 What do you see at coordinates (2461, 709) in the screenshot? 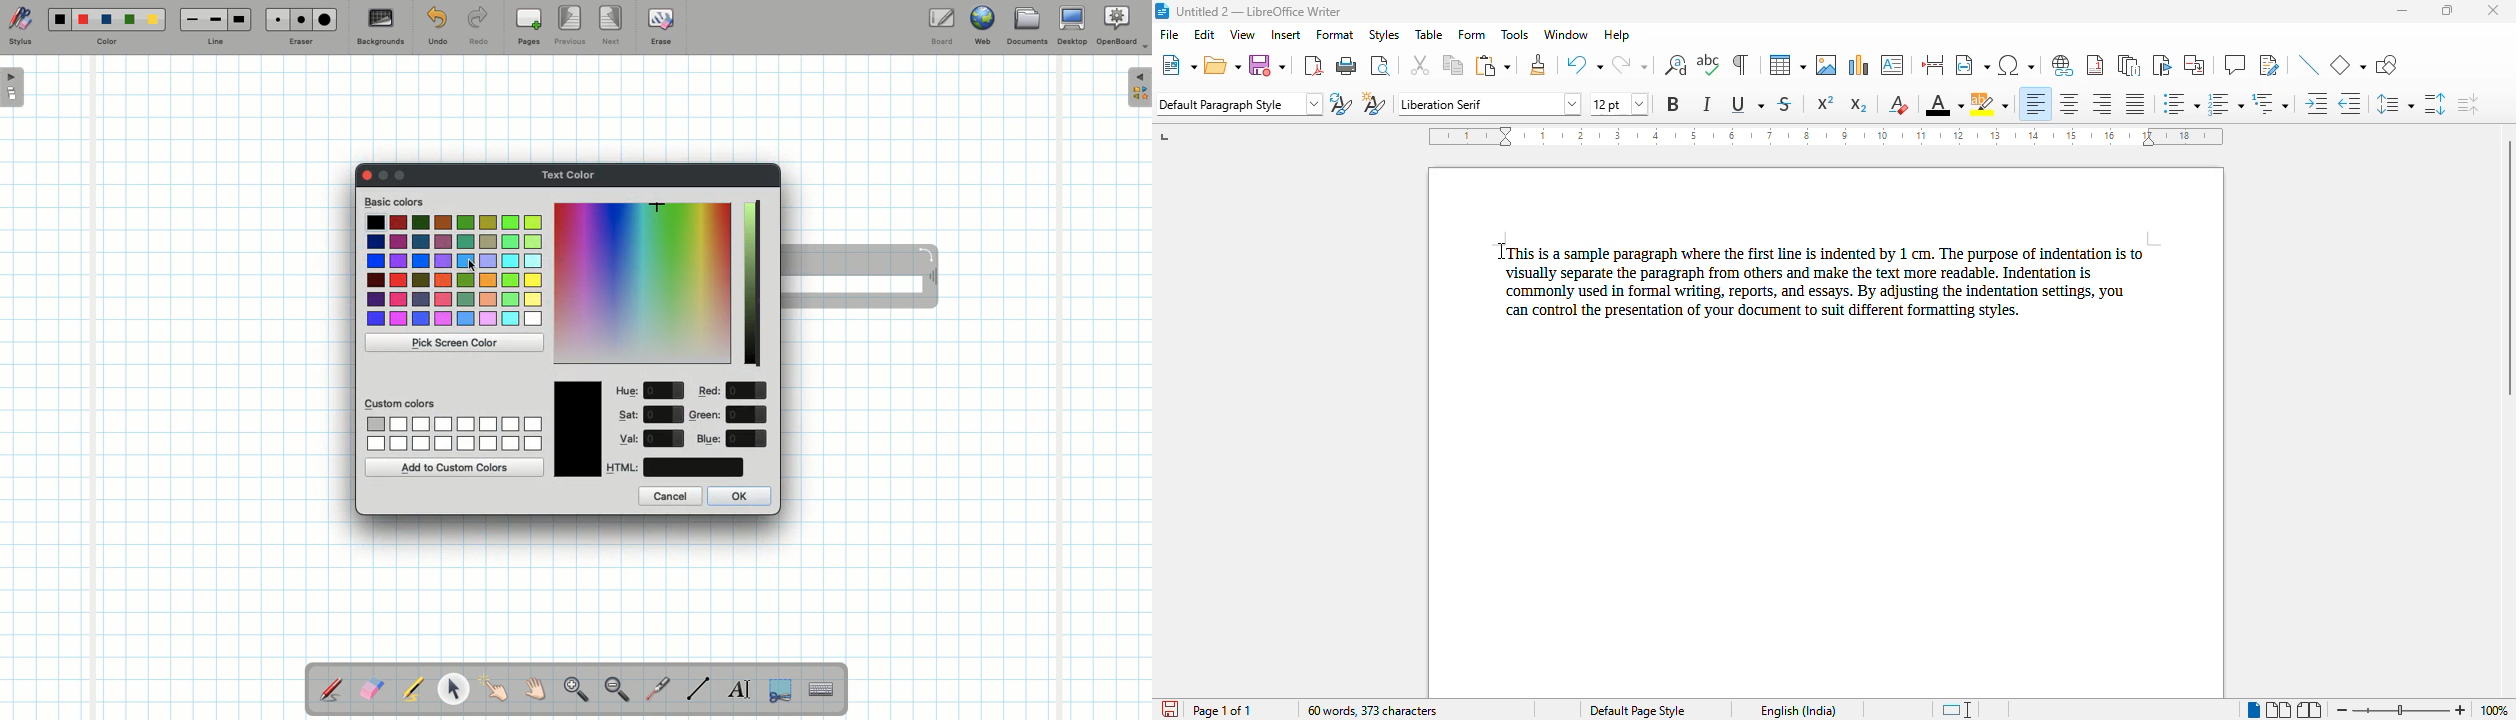
I see `zoom in` at bounding box center [2461, 709].